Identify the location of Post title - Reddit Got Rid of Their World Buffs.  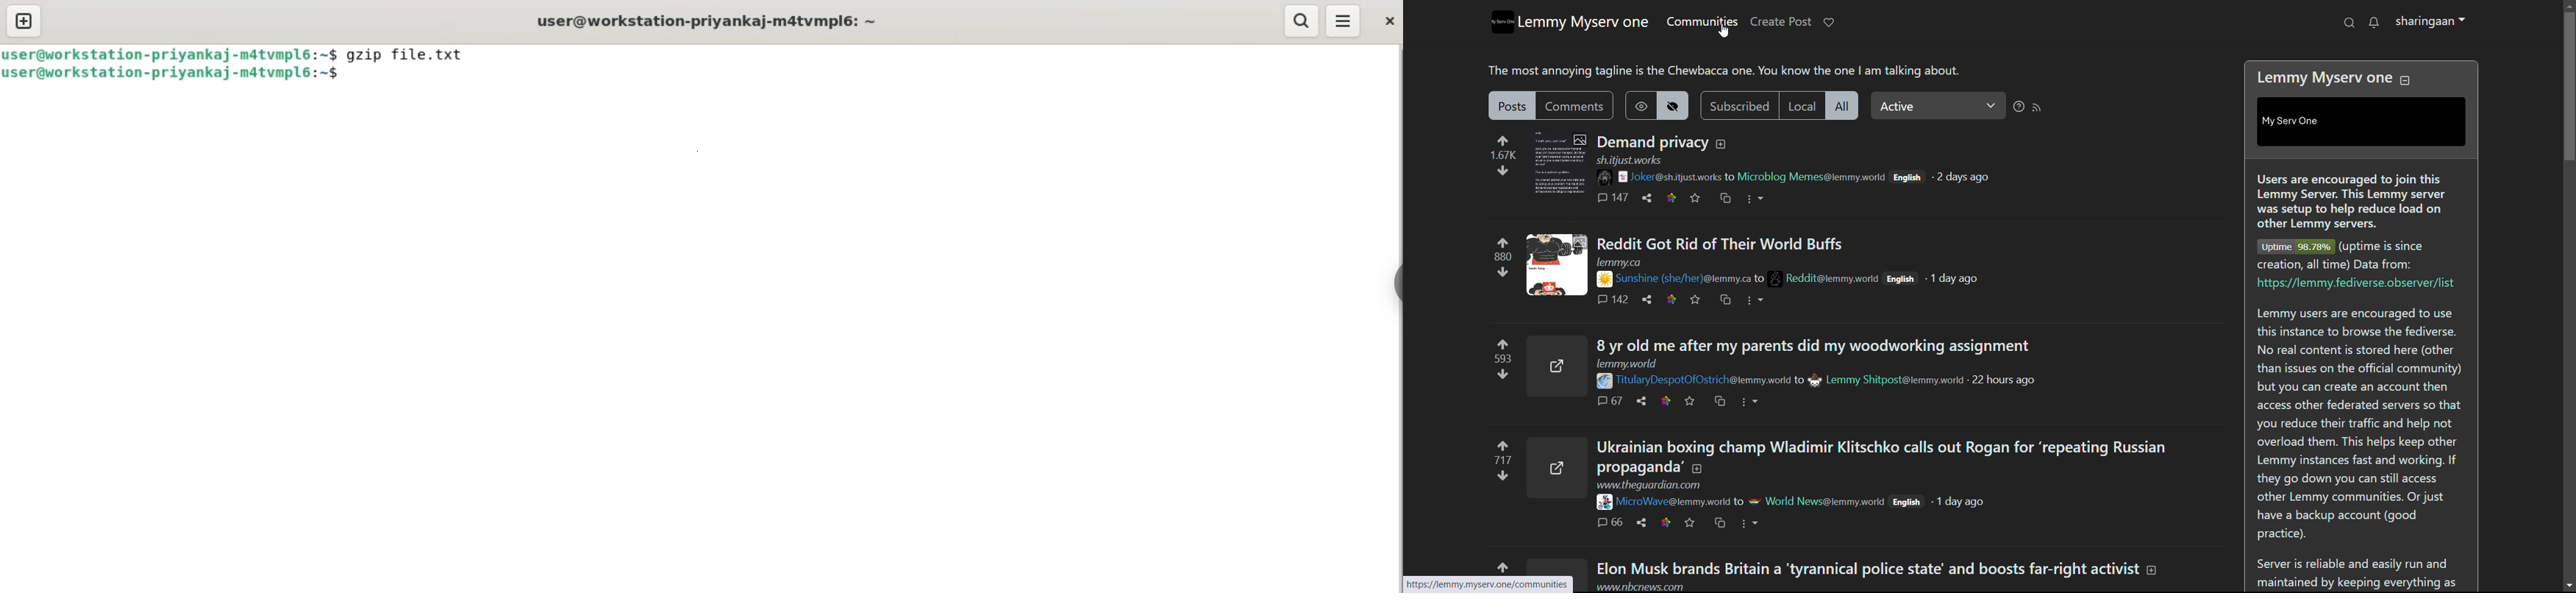
(1724, 243).